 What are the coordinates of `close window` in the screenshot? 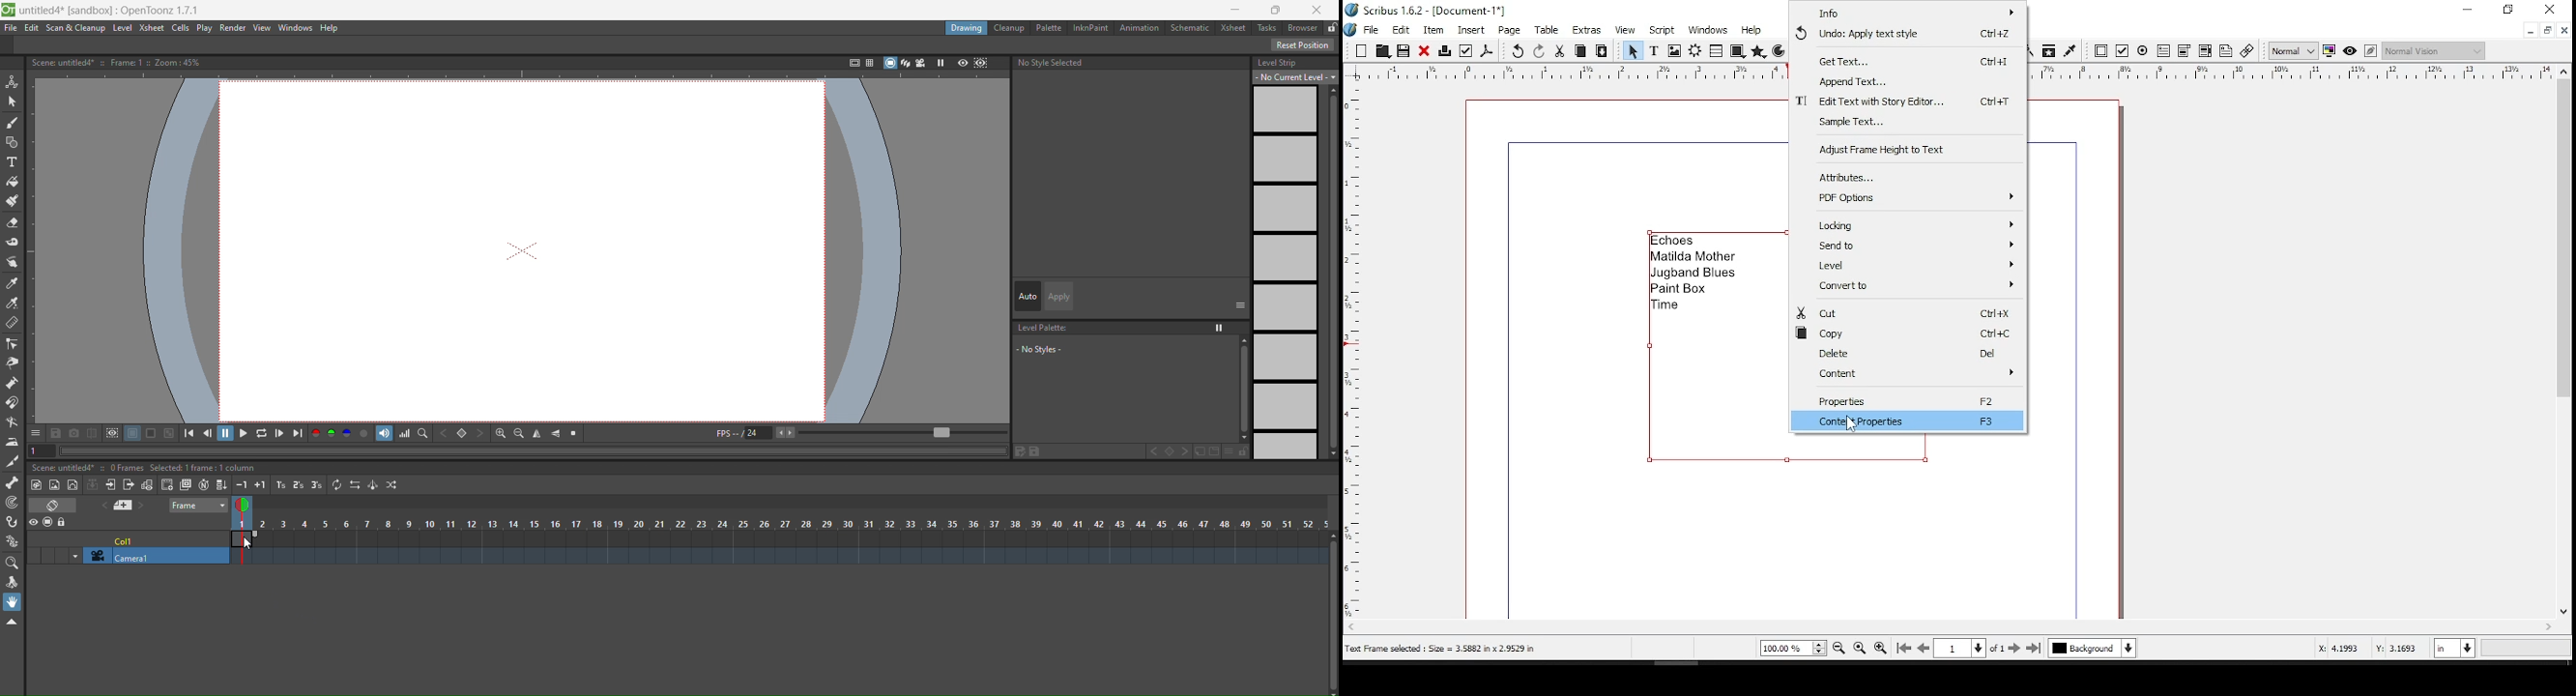 It's located at (2553, 9).